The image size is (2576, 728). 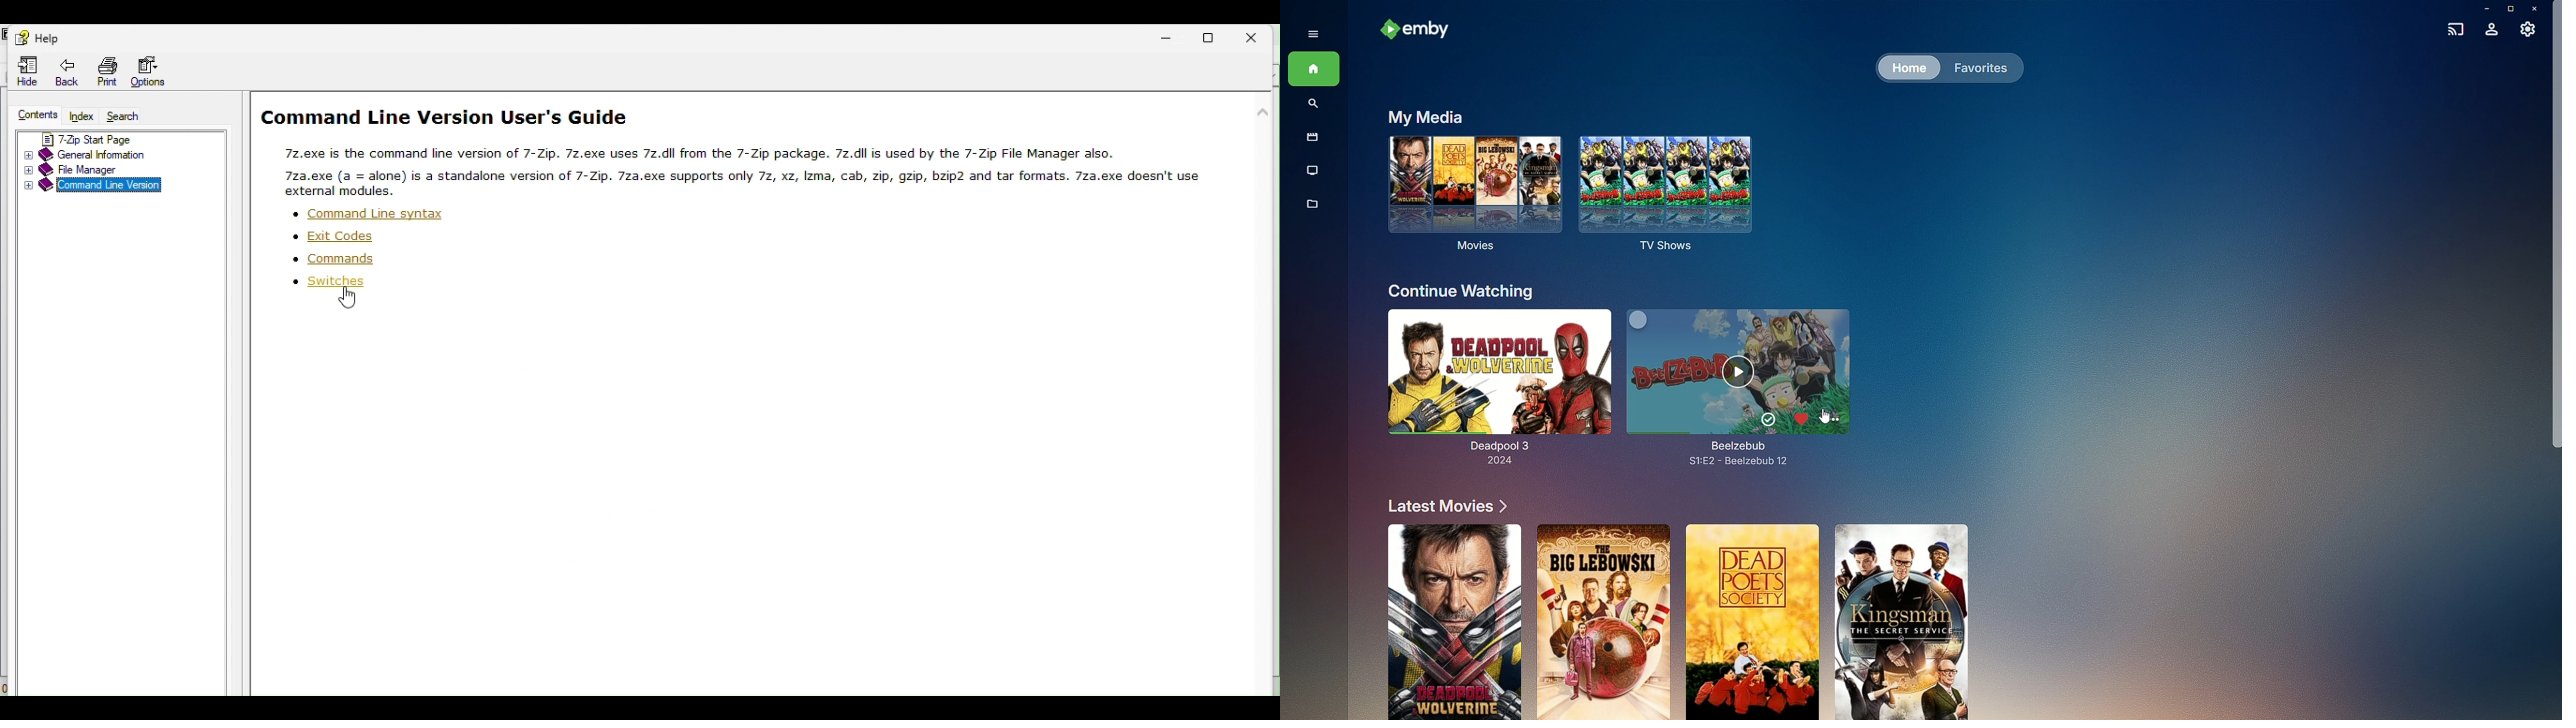 I want to click on Cursor, so click(x=347, y=301).